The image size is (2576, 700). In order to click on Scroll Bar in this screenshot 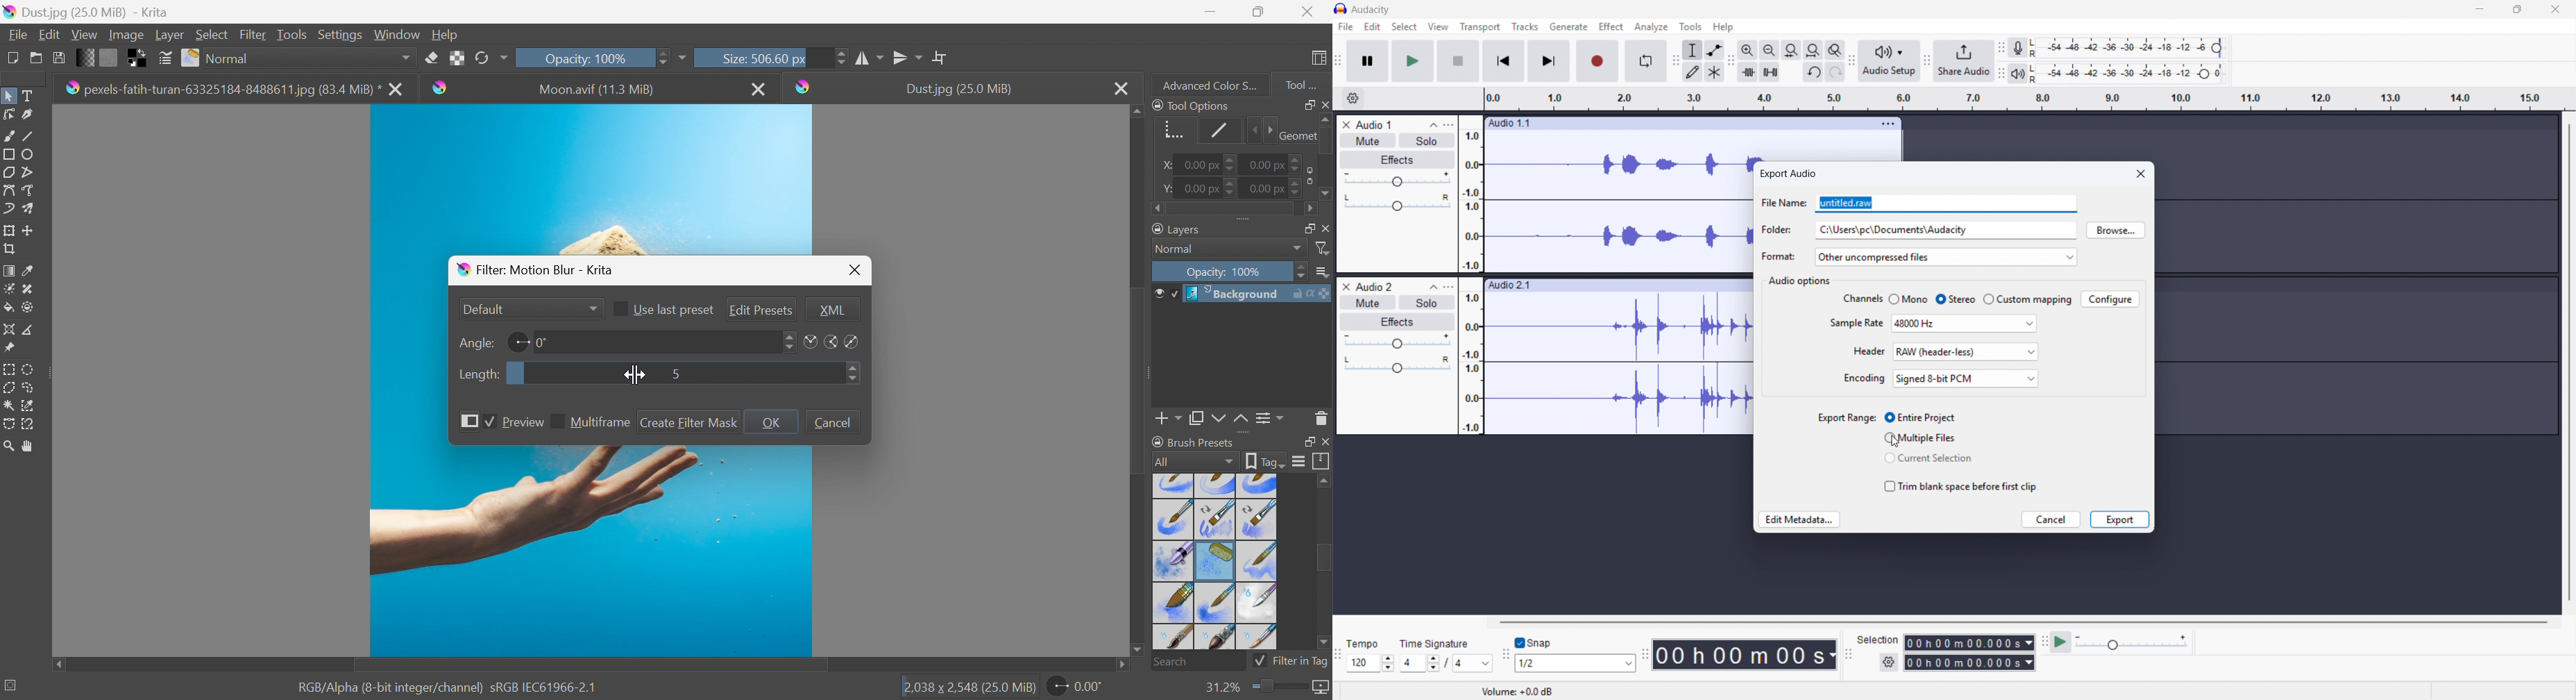, I will do `click(1323, 560)`.